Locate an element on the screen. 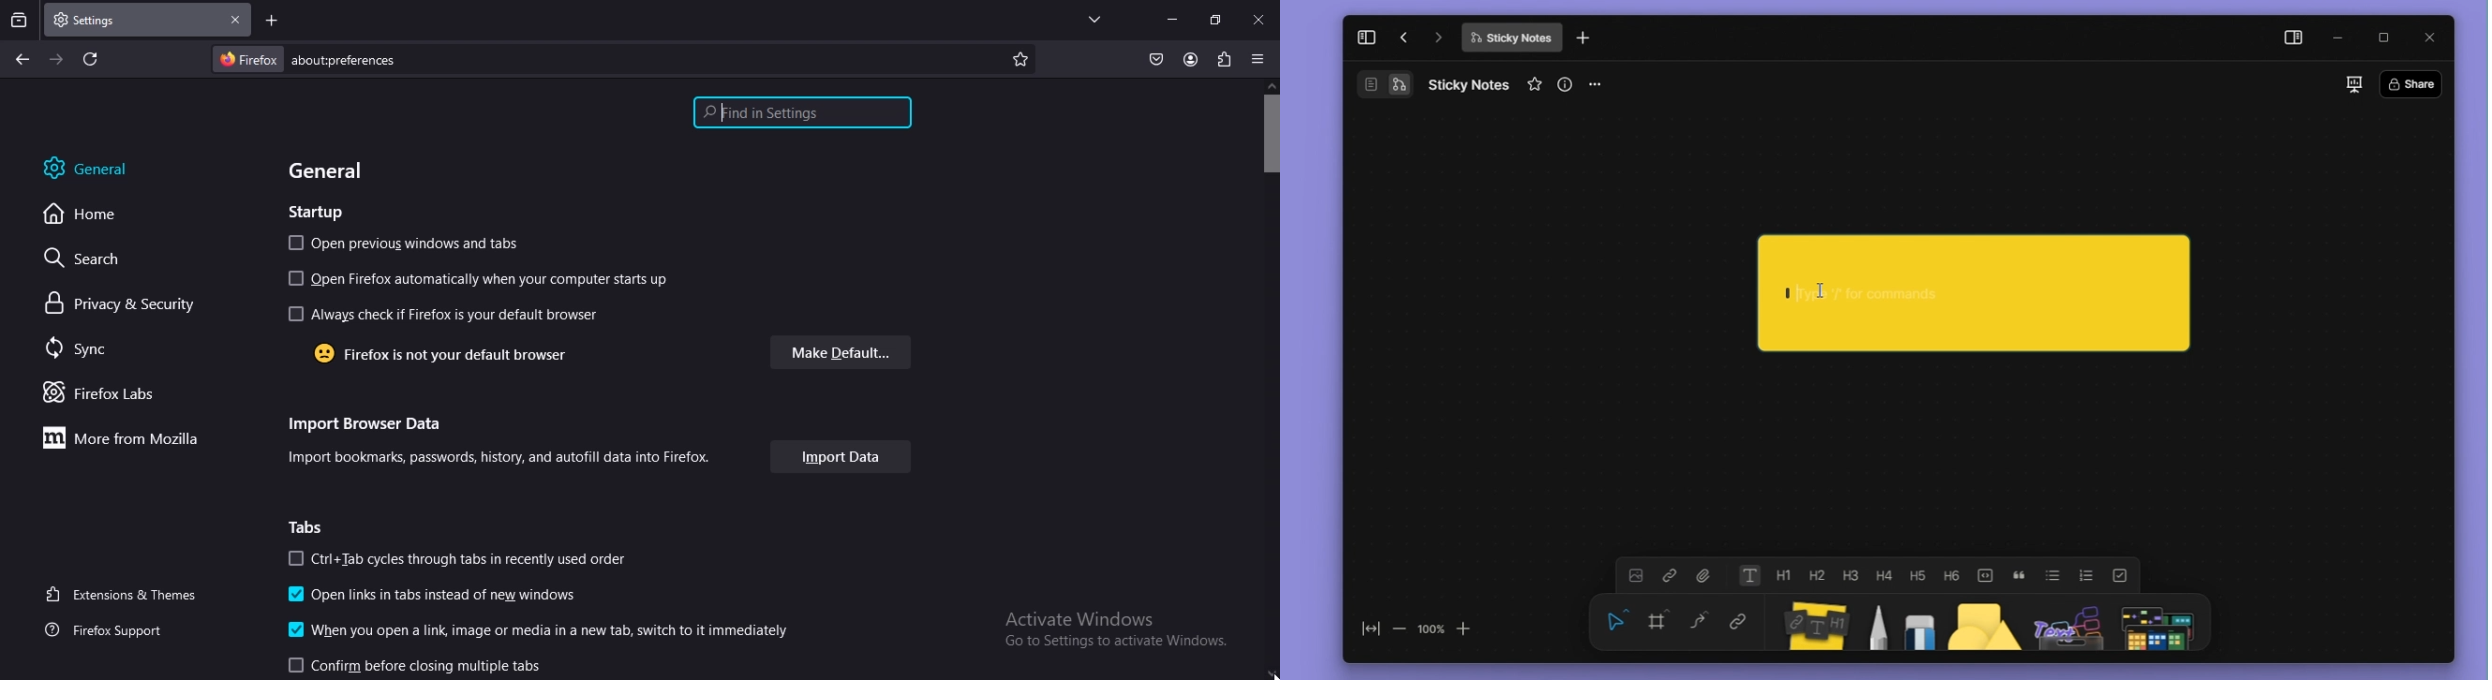  more with firefox is located at coordinates (114, 438).